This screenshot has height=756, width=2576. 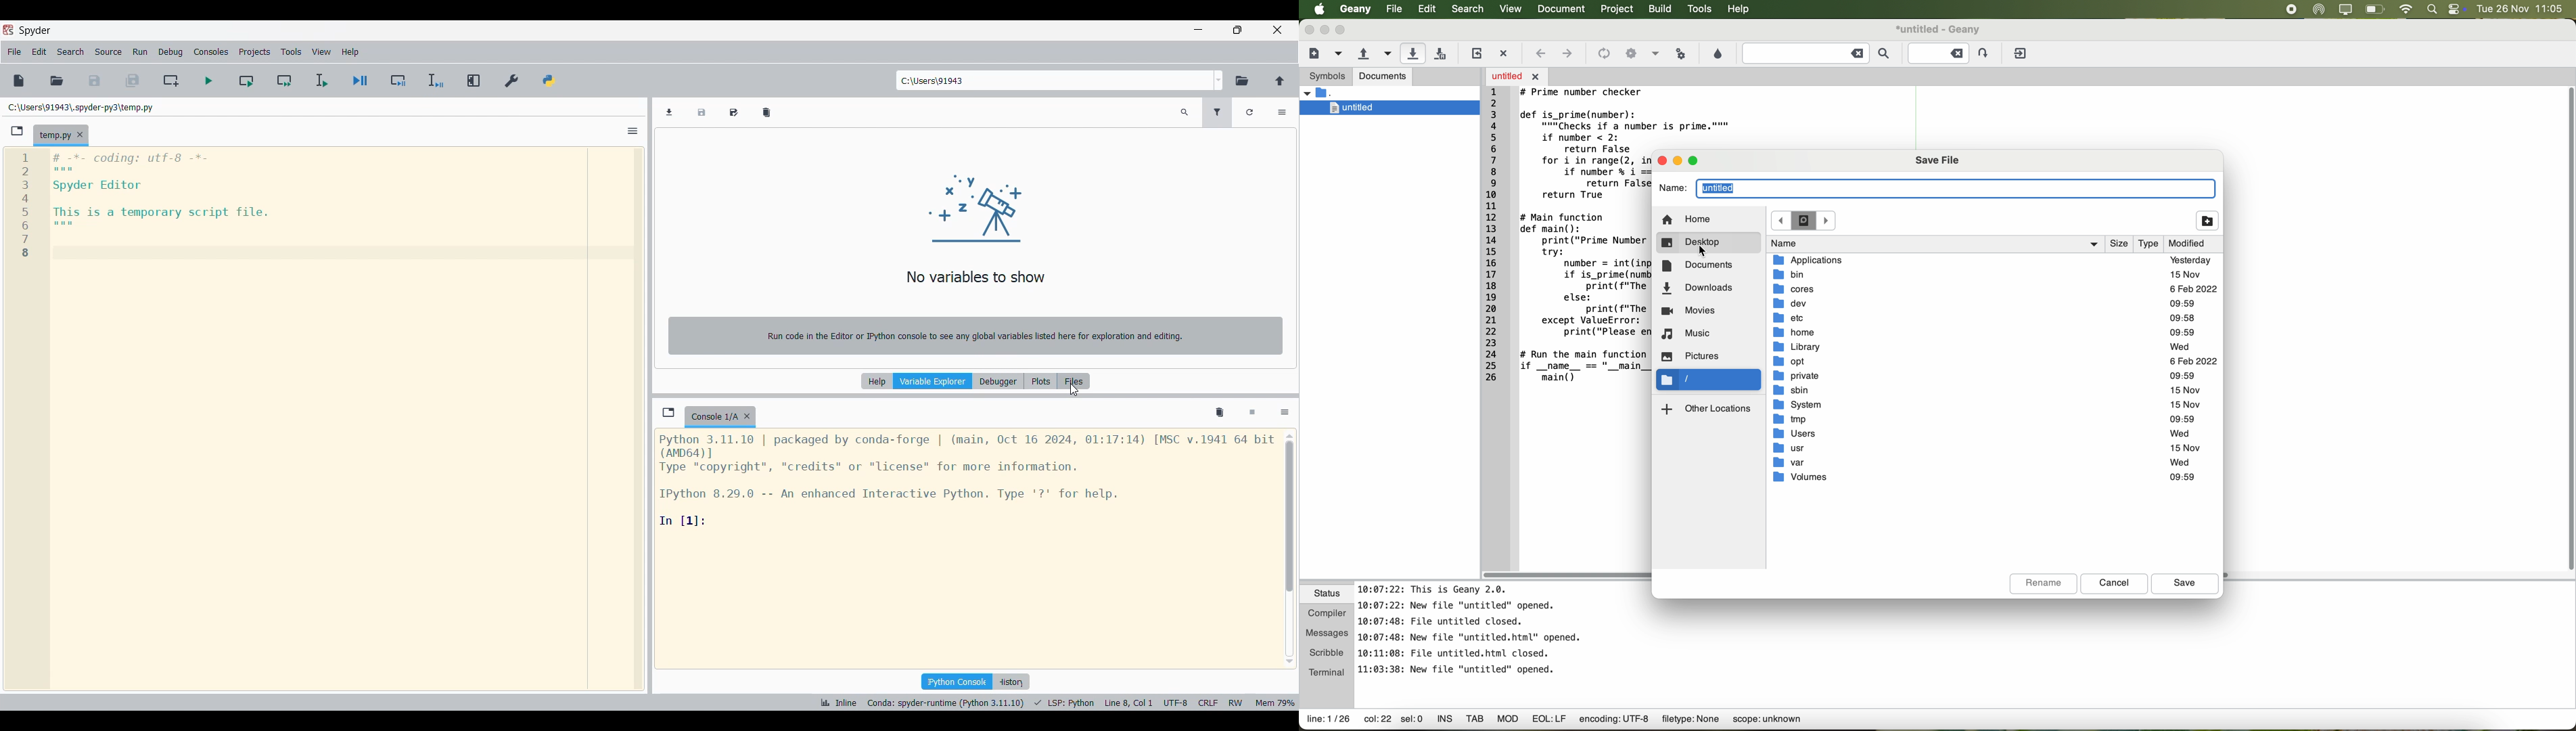 I want to click on Plots, so click(x=1040, y=381).